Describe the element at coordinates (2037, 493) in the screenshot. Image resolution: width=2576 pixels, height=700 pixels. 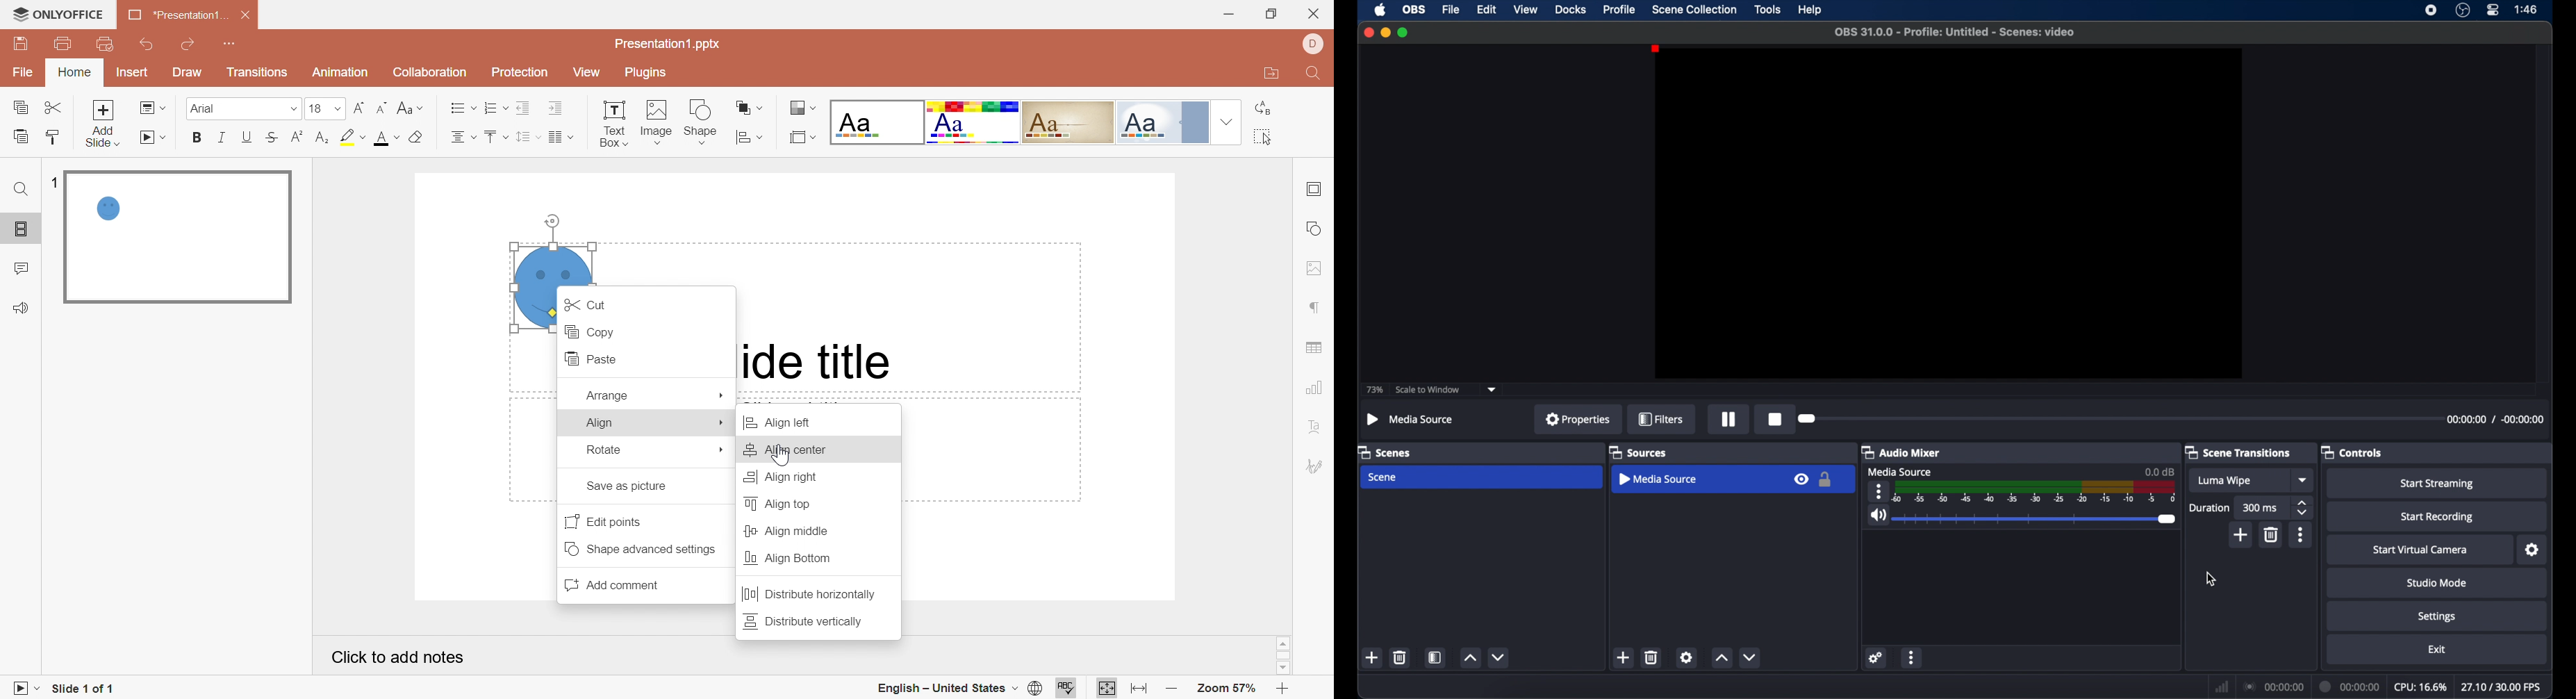
I see `timeline` at that location.